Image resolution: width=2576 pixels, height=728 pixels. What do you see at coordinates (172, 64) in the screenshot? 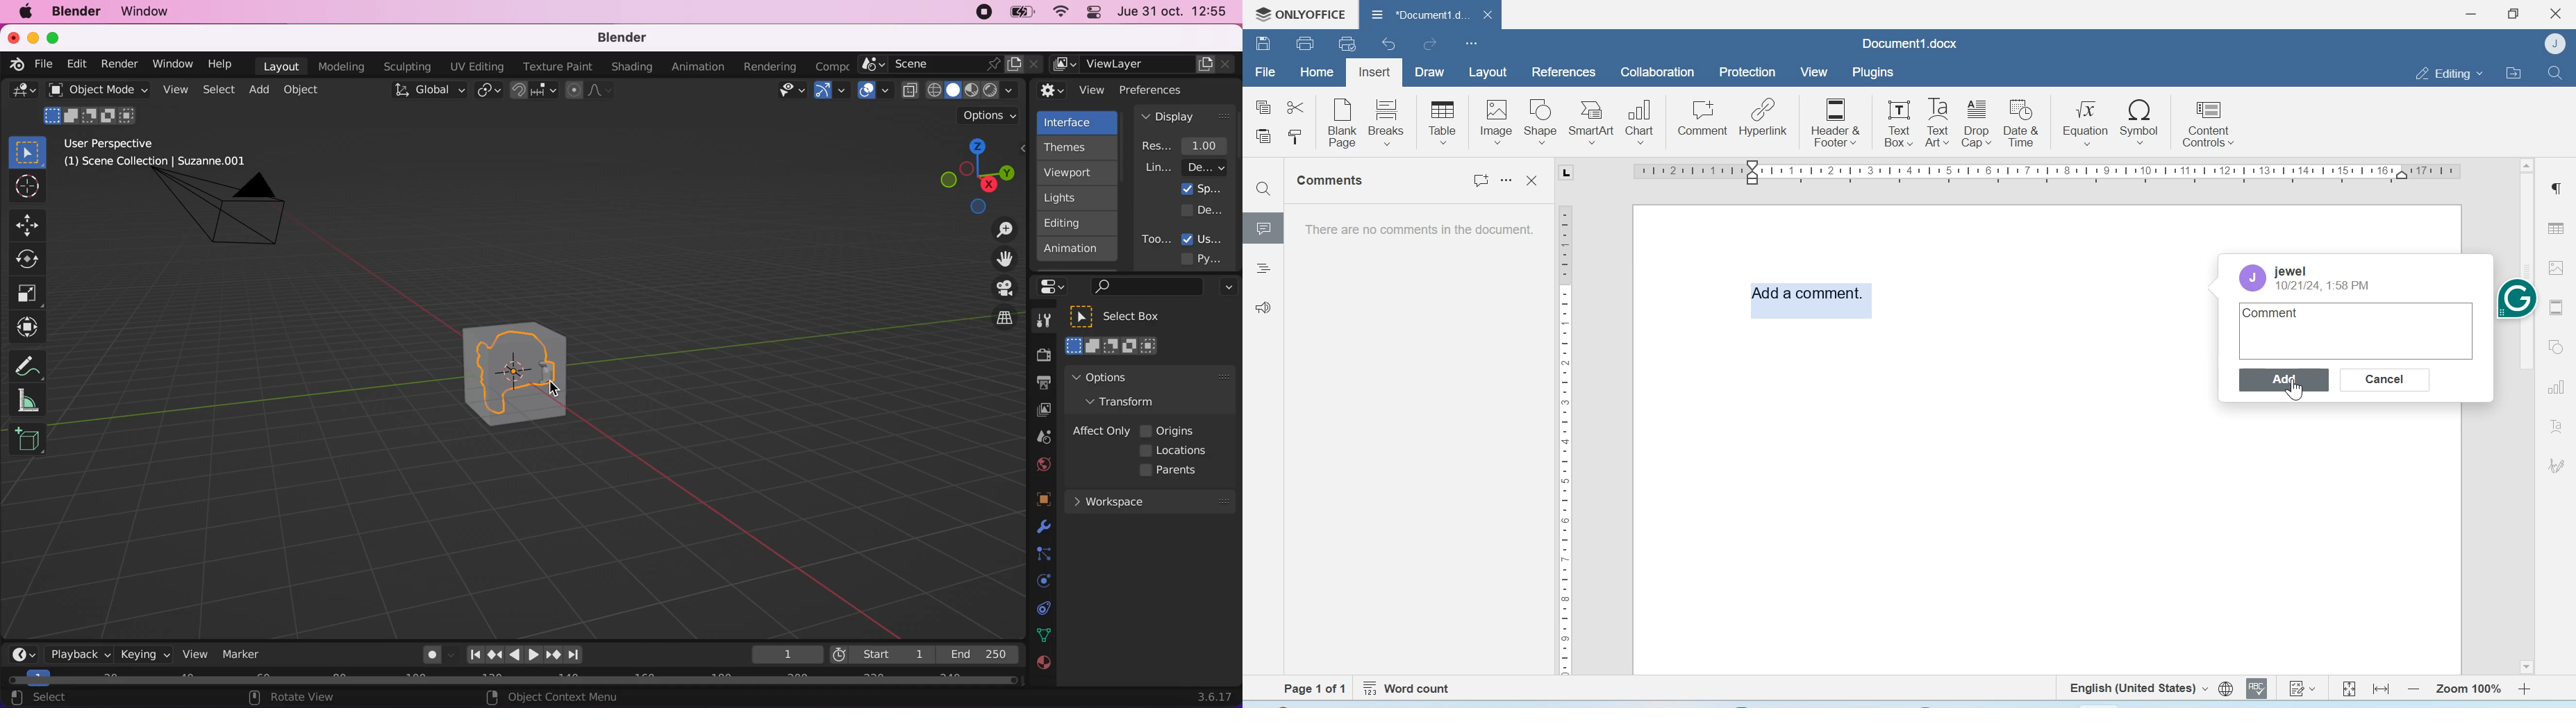
I see `window` at bounding box center [172, 64].